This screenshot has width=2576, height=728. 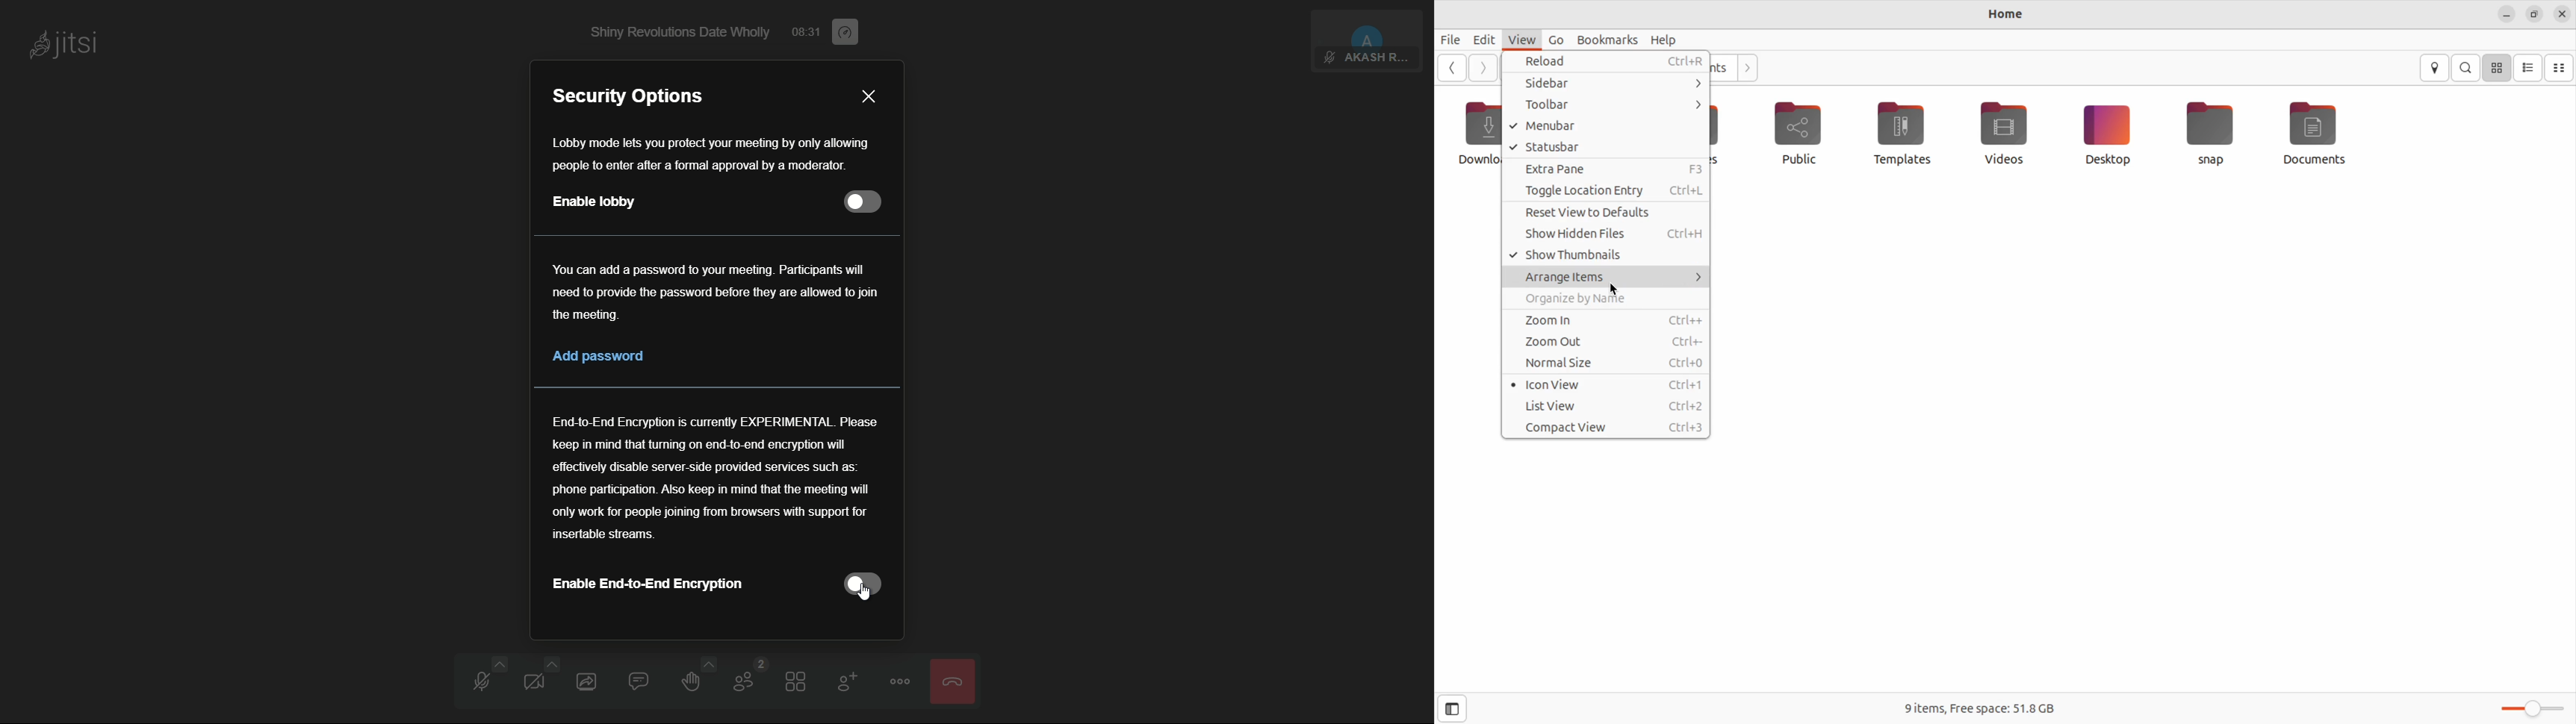 What do you see at coordinates (592, 679) in the screenshot?
I see `start screen sharing` at bounding box center [592, 679].